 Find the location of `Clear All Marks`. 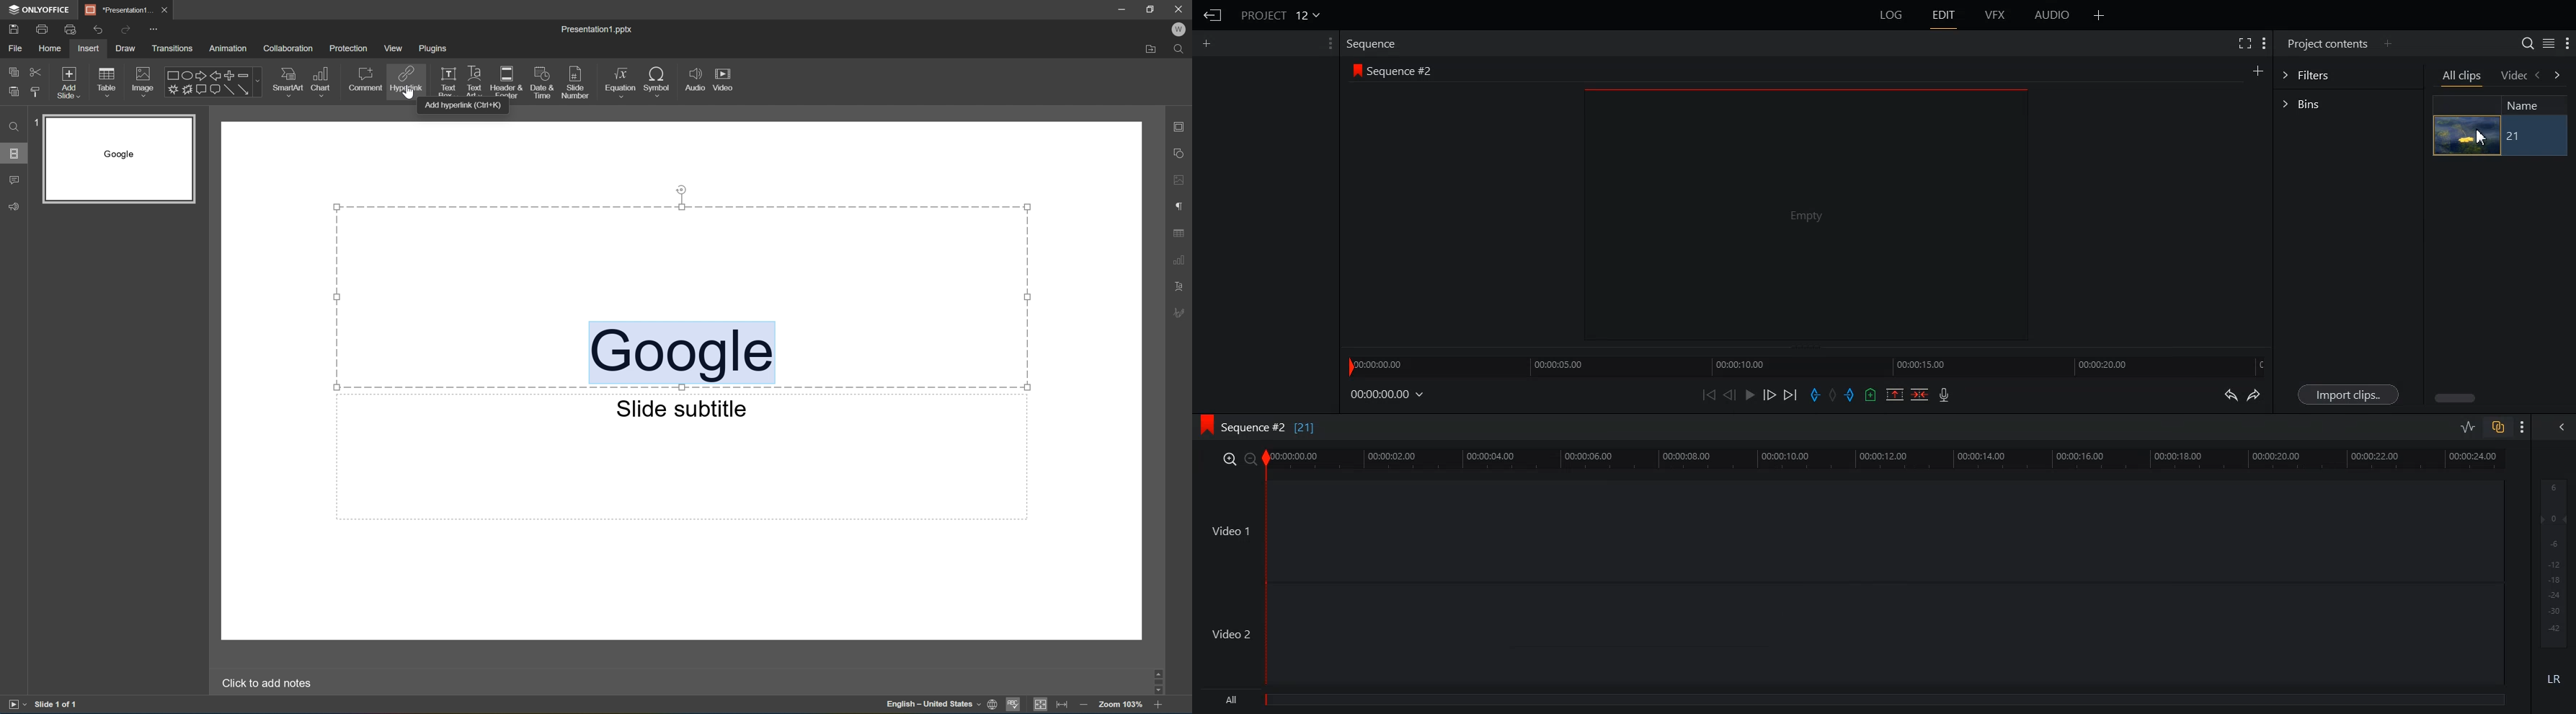

Clear All Marks is located at coordinates (1831, 395).